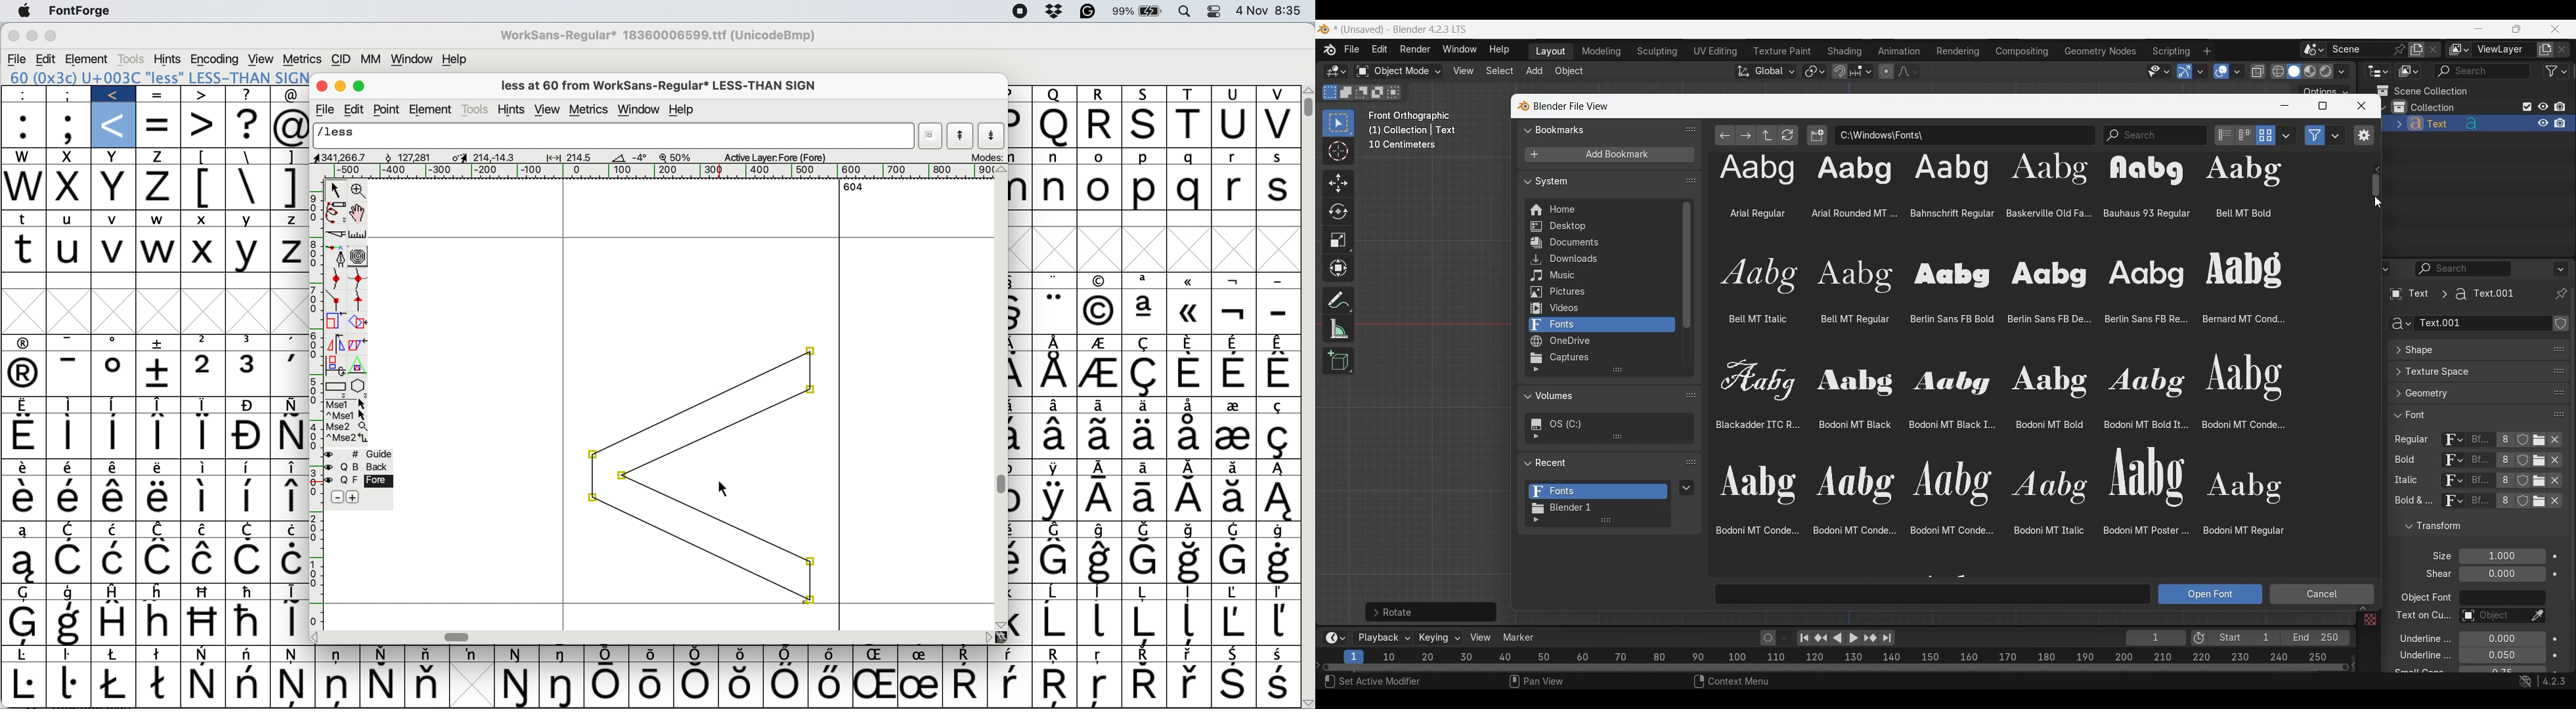  What do you see at coordinates (1687, 487) in the screenshot?
I see `Recent items specials` at bounding box center [1687, 487].